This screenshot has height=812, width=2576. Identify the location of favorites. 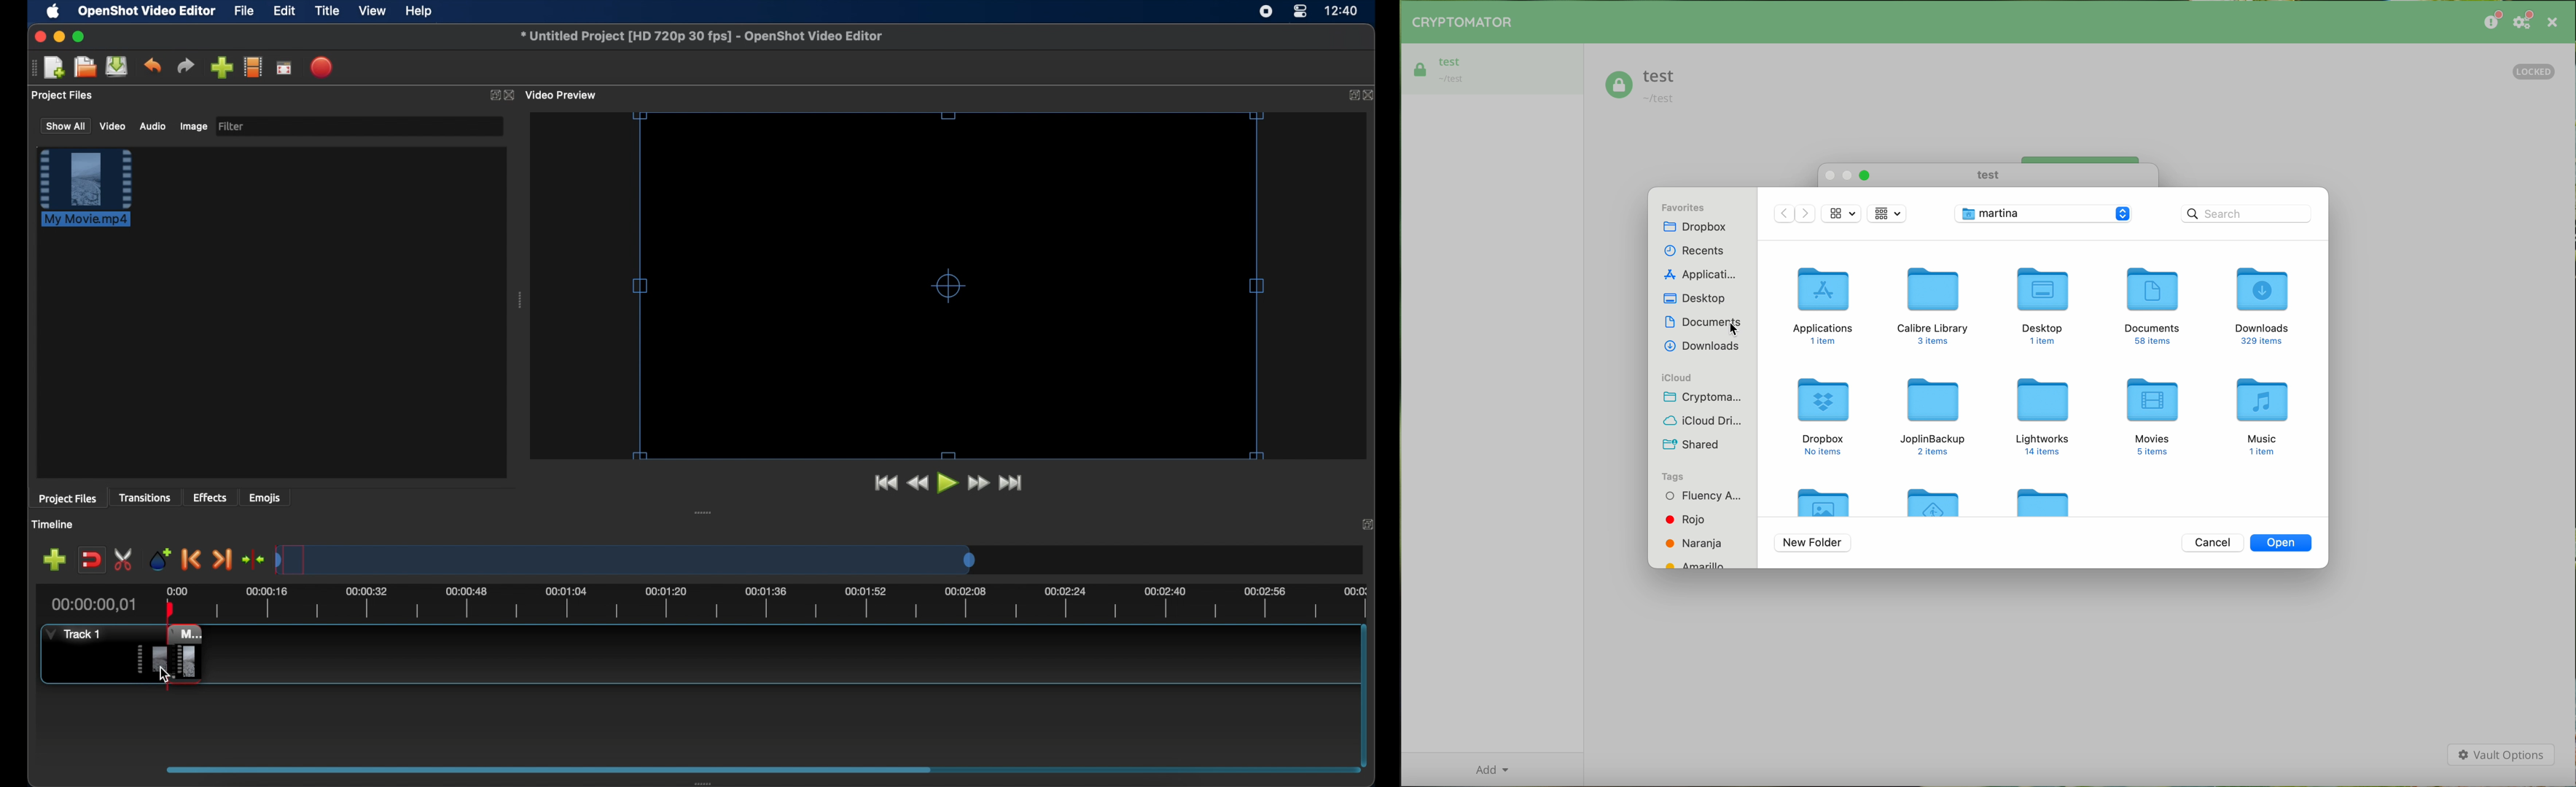
(1685, 206).